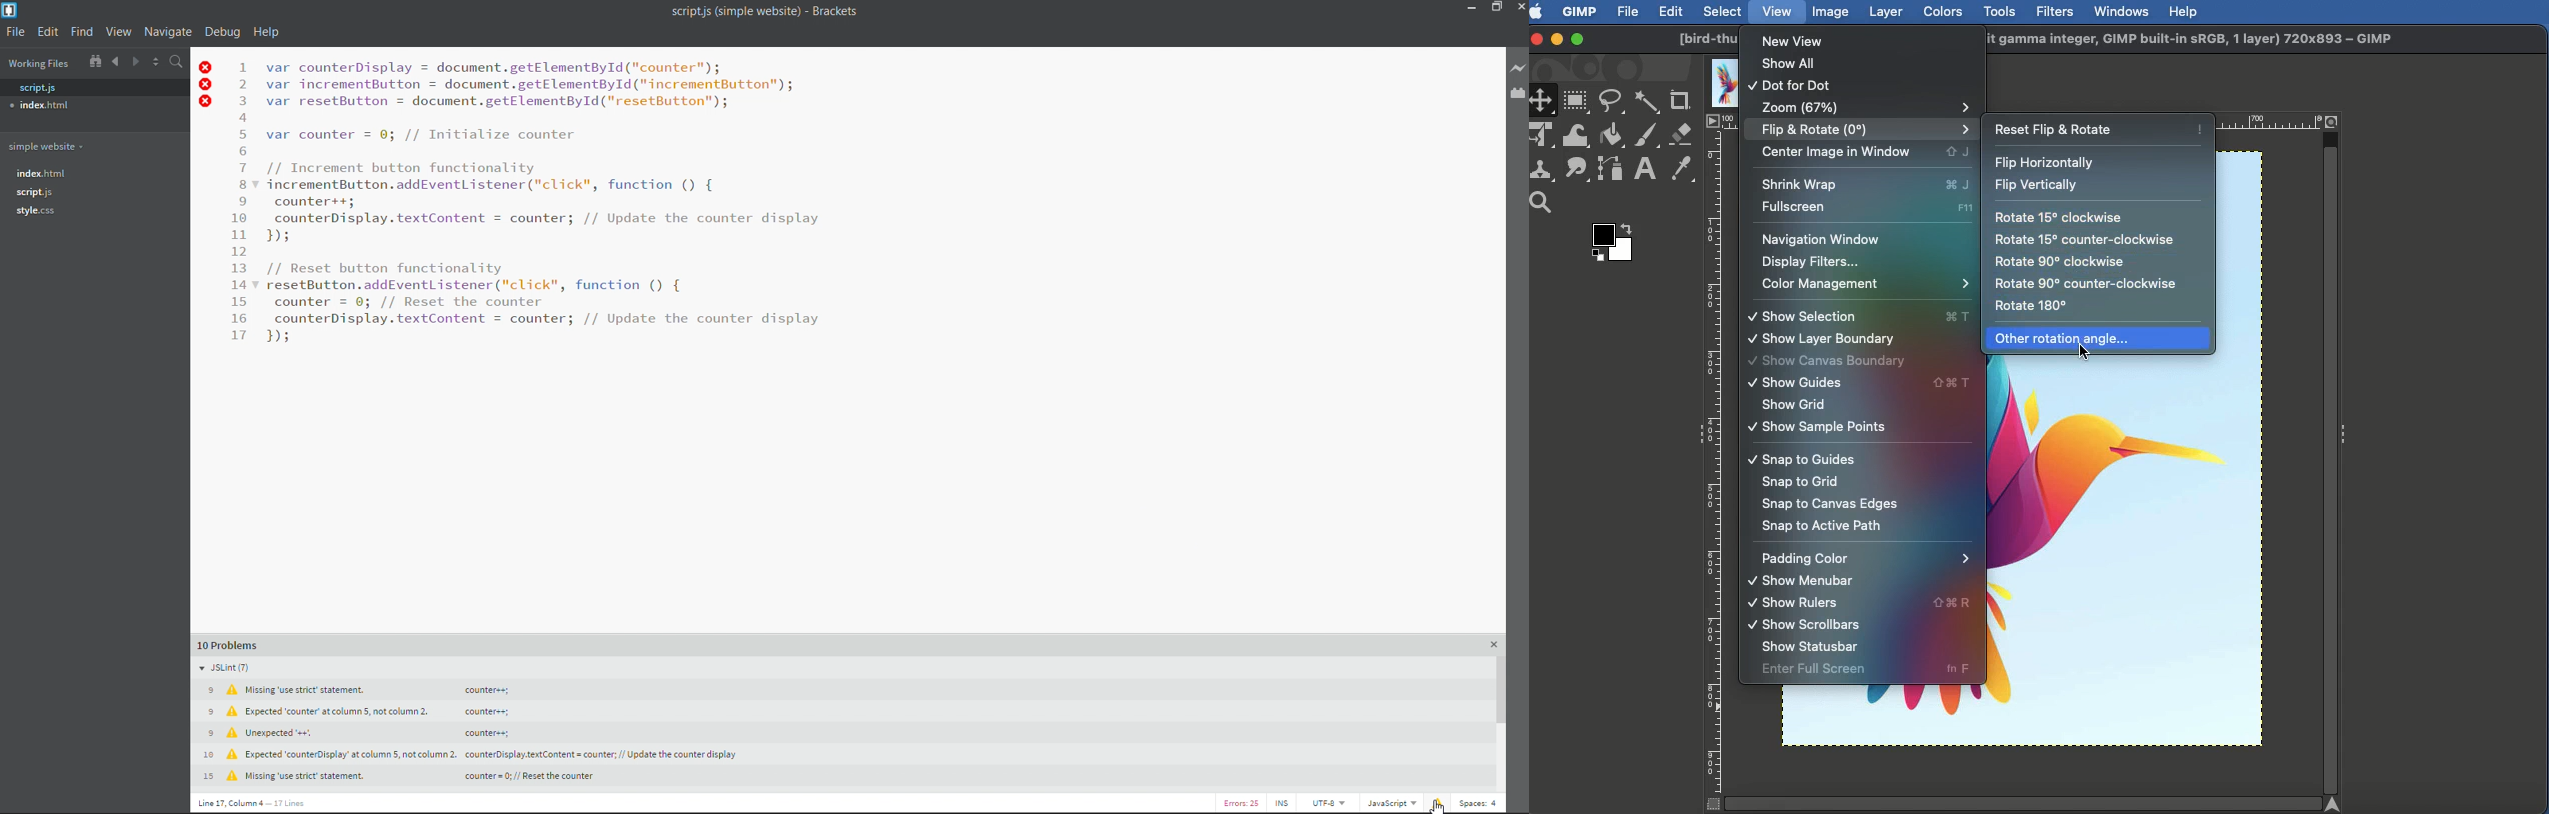  What do you see at coordinates (41, 107) in the screenshot?
I see `index.html` at bounding box center [41, 107].